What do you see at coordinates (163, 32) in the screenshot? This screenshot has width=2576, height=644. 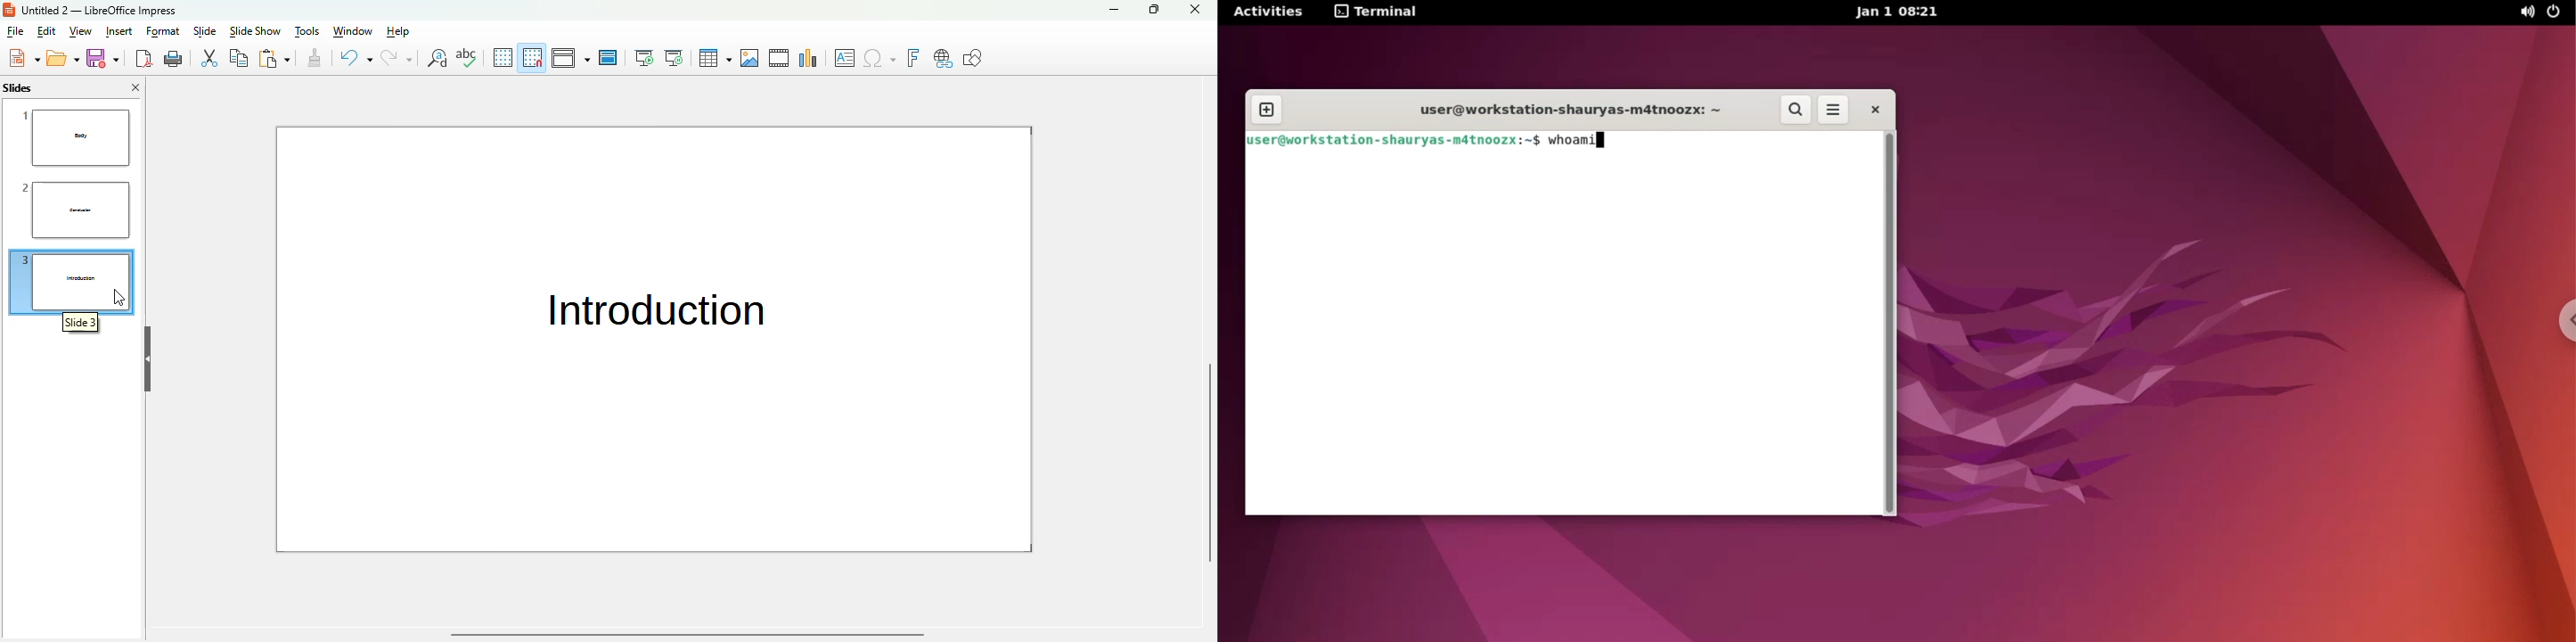 I see `format` at bounding box center [163, 32].